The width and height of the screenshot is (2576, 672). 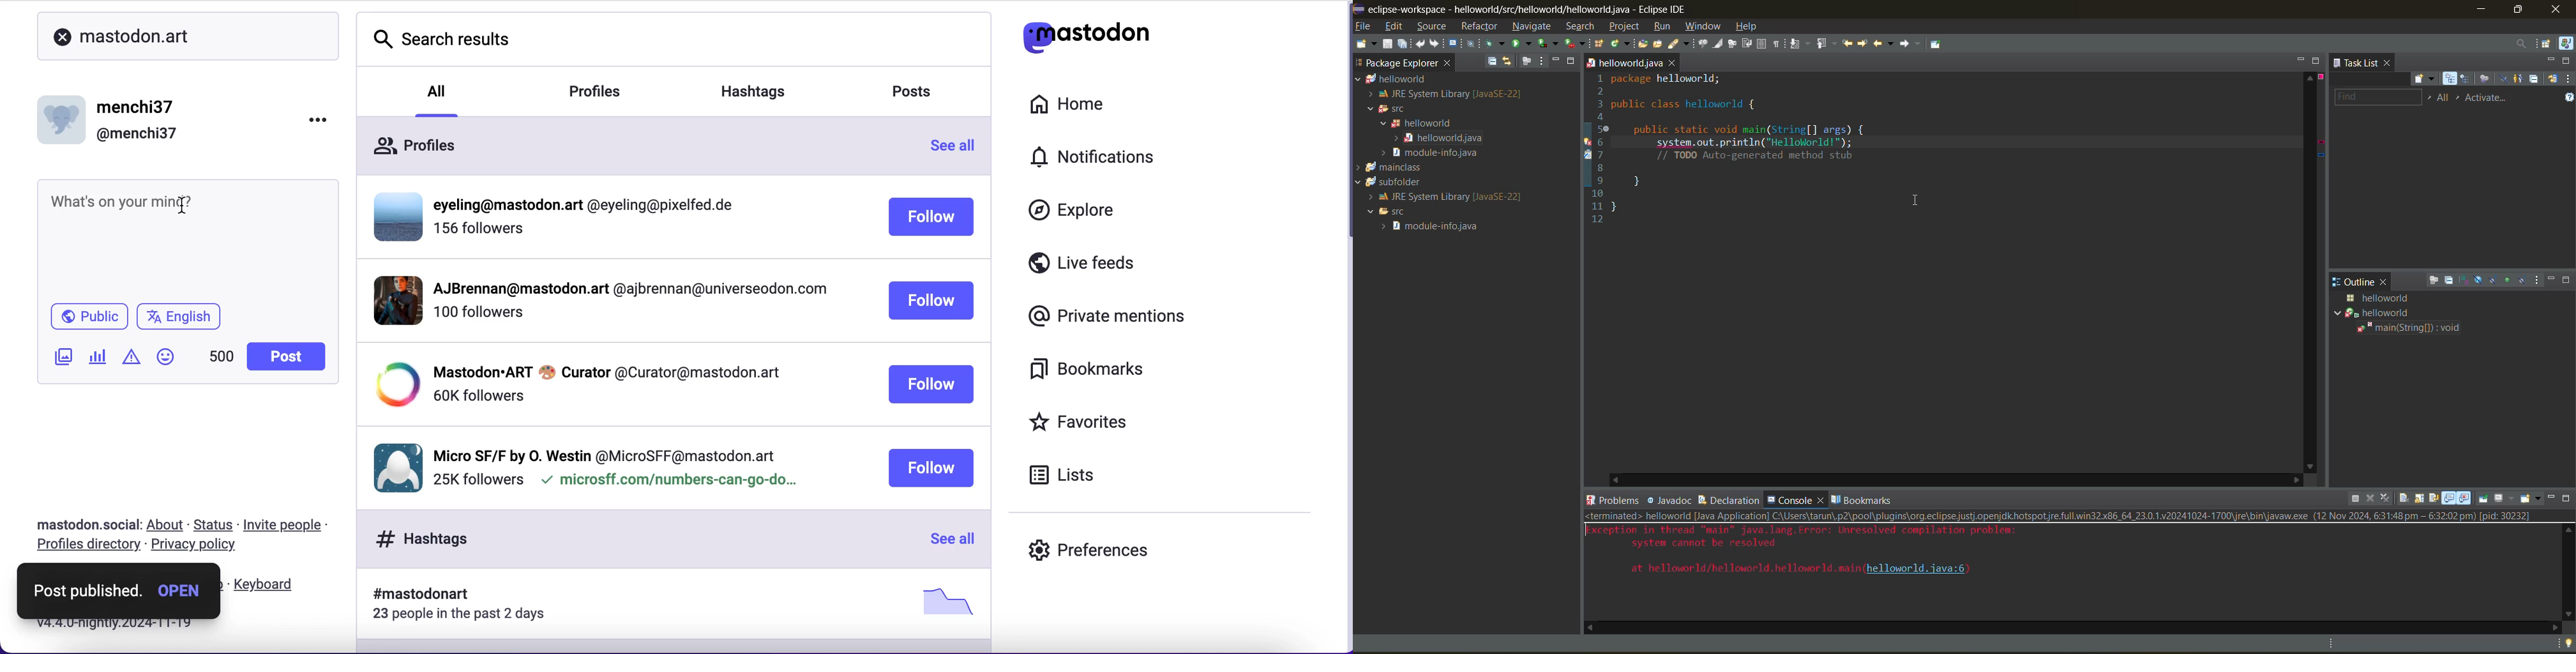 I want to click on remove launch, so click(x=2374, y=498).